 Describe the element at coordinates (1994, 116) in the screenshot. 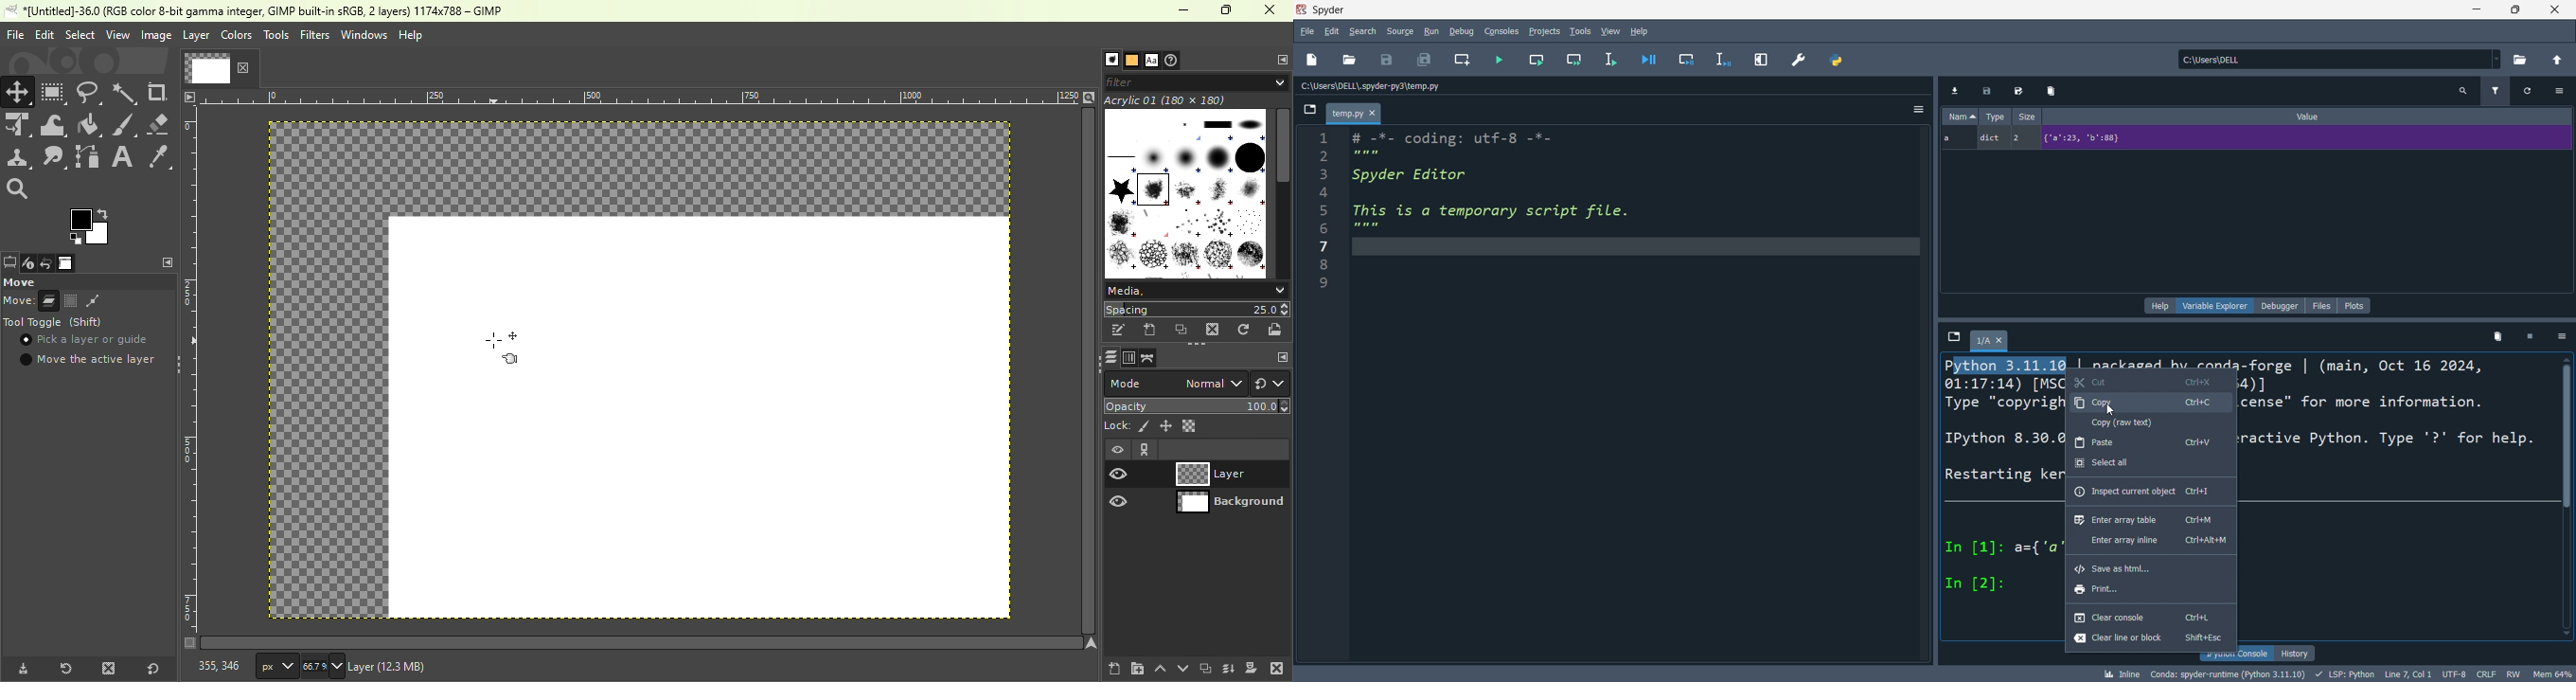

I see `type` at that location.